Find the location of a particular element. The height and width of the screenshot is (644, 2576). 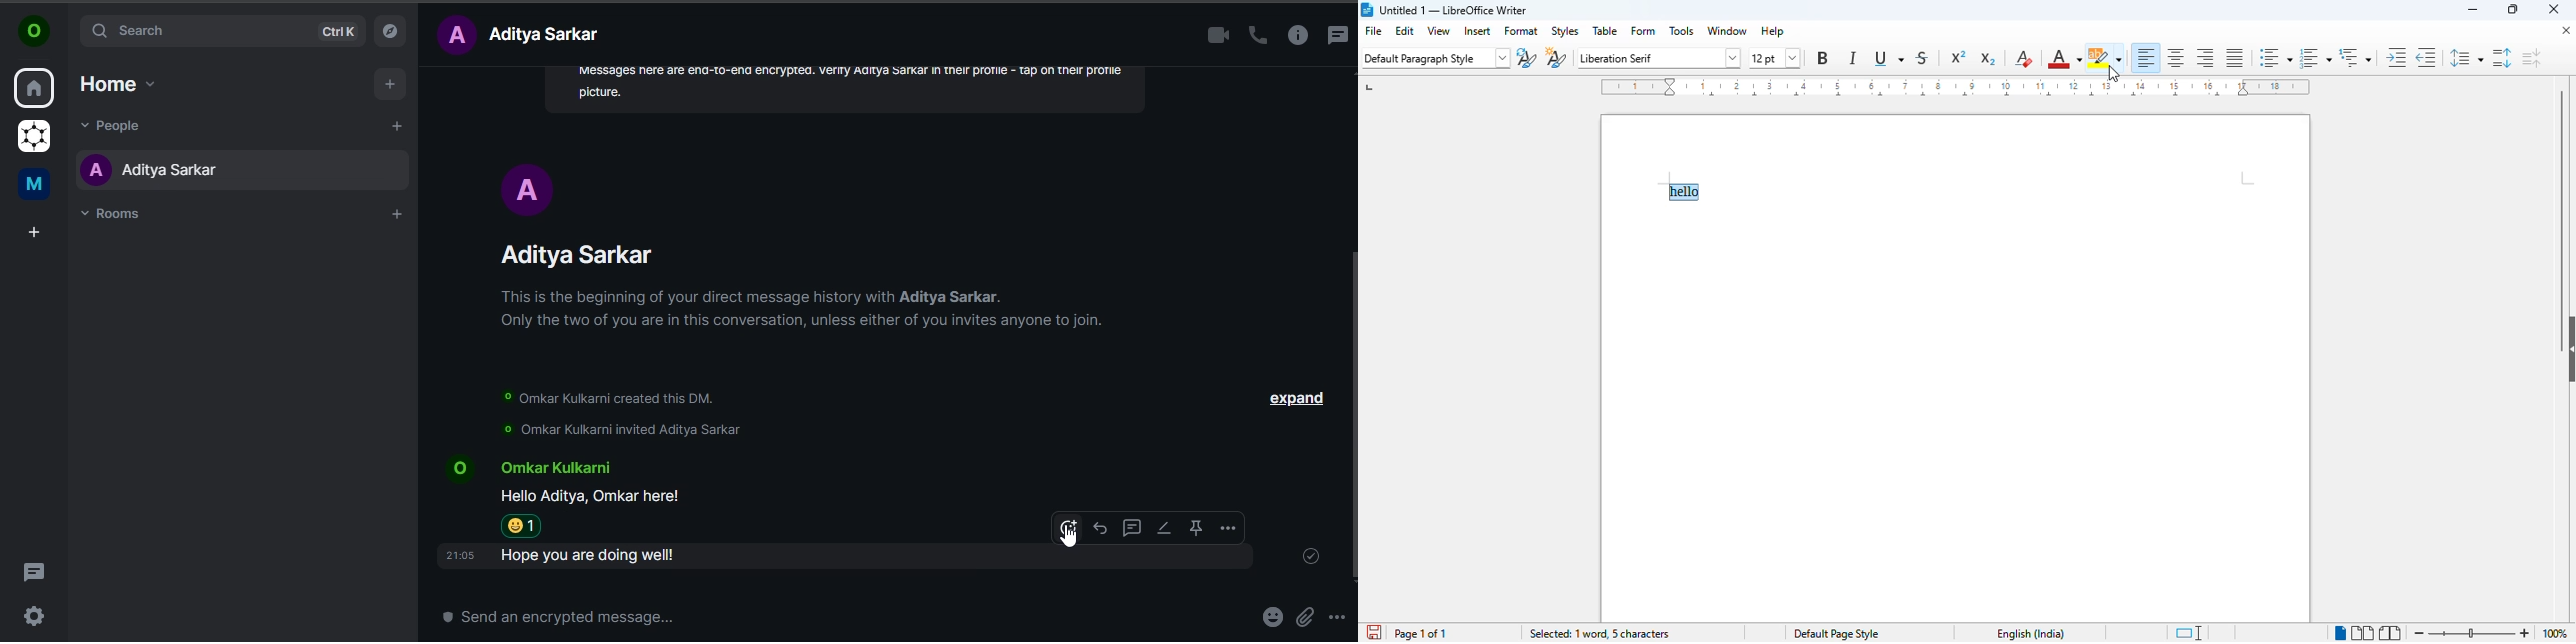

decrease indent is located at coordinates (2425, 57).